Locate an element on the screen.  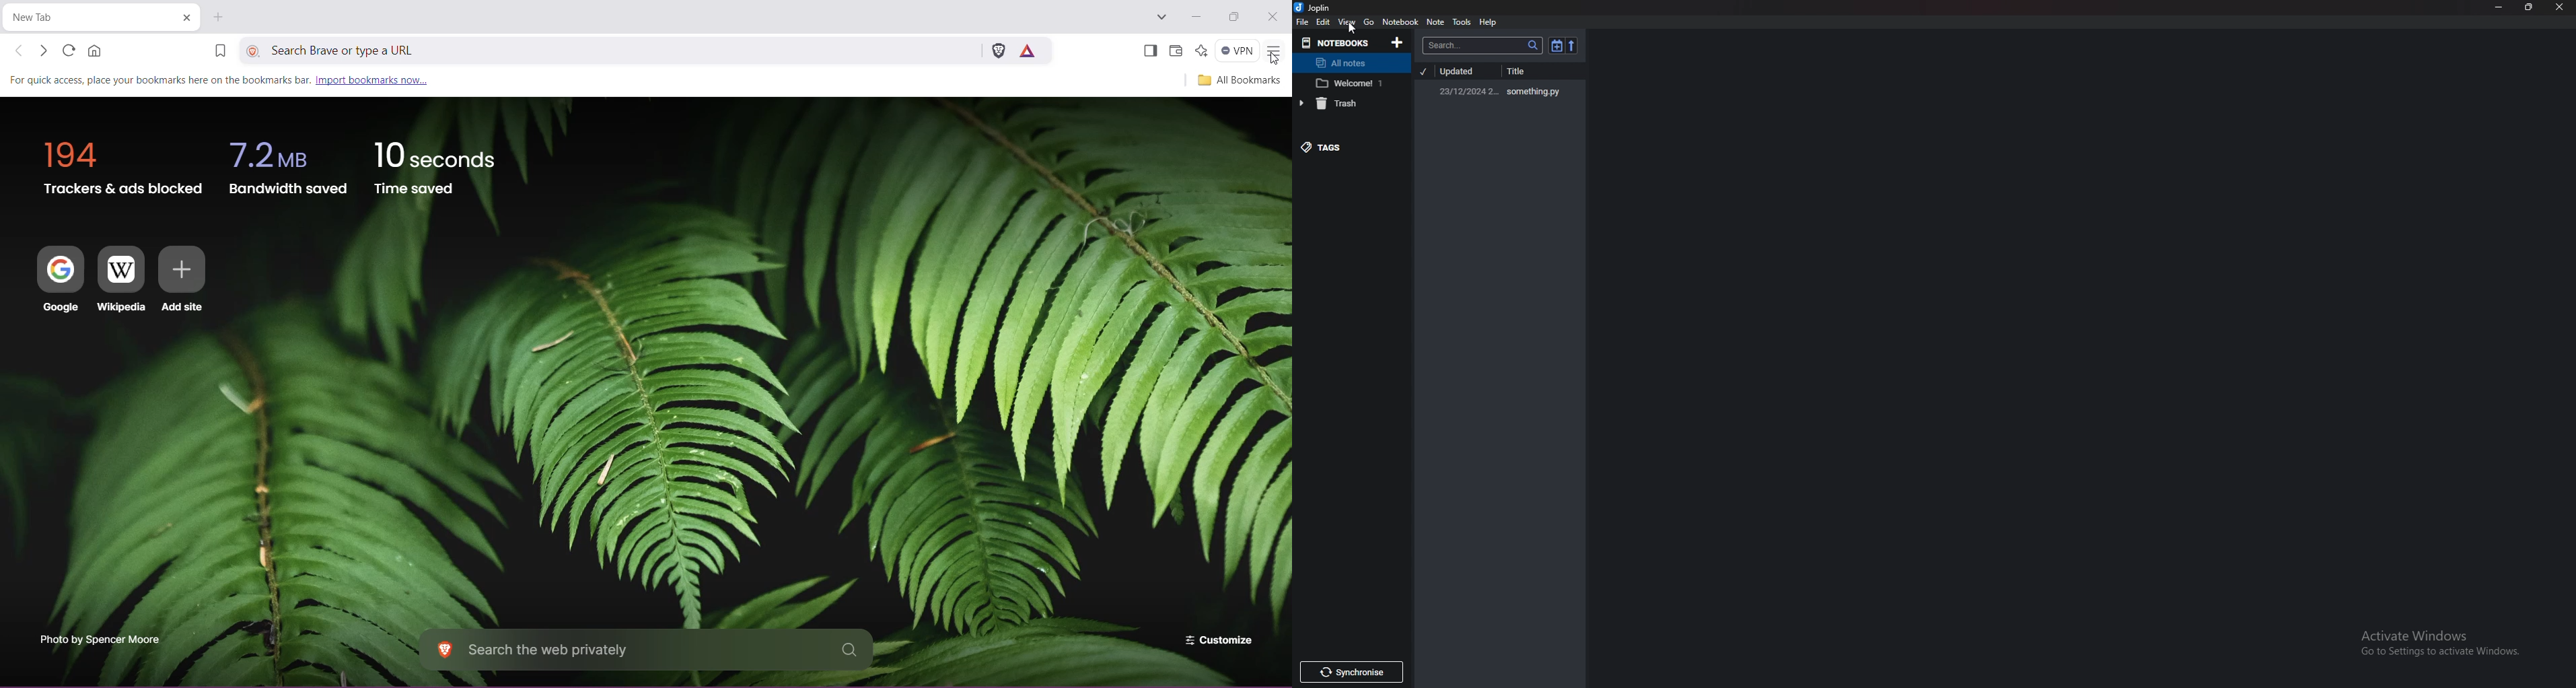
Minimize is located at coordinates (2500, 7).